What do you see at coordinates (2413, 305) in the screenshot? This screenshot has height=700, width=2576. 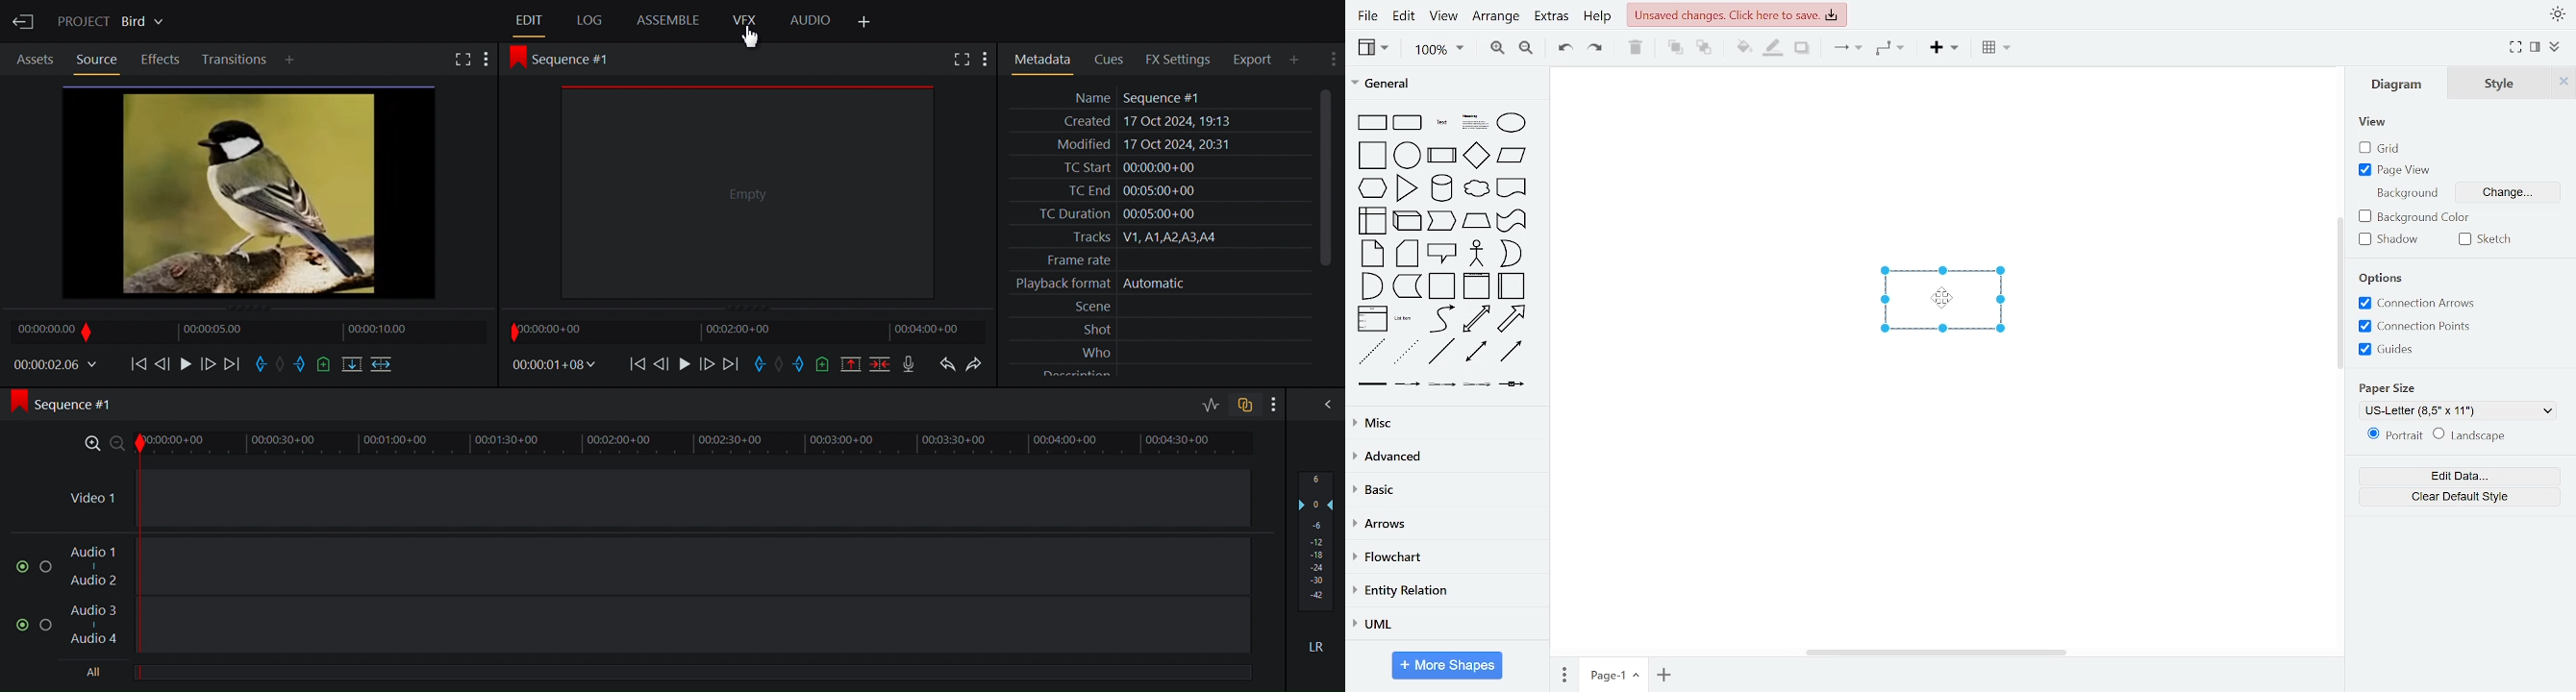 I see `connection arrows` at bounding box center [2413, 305].